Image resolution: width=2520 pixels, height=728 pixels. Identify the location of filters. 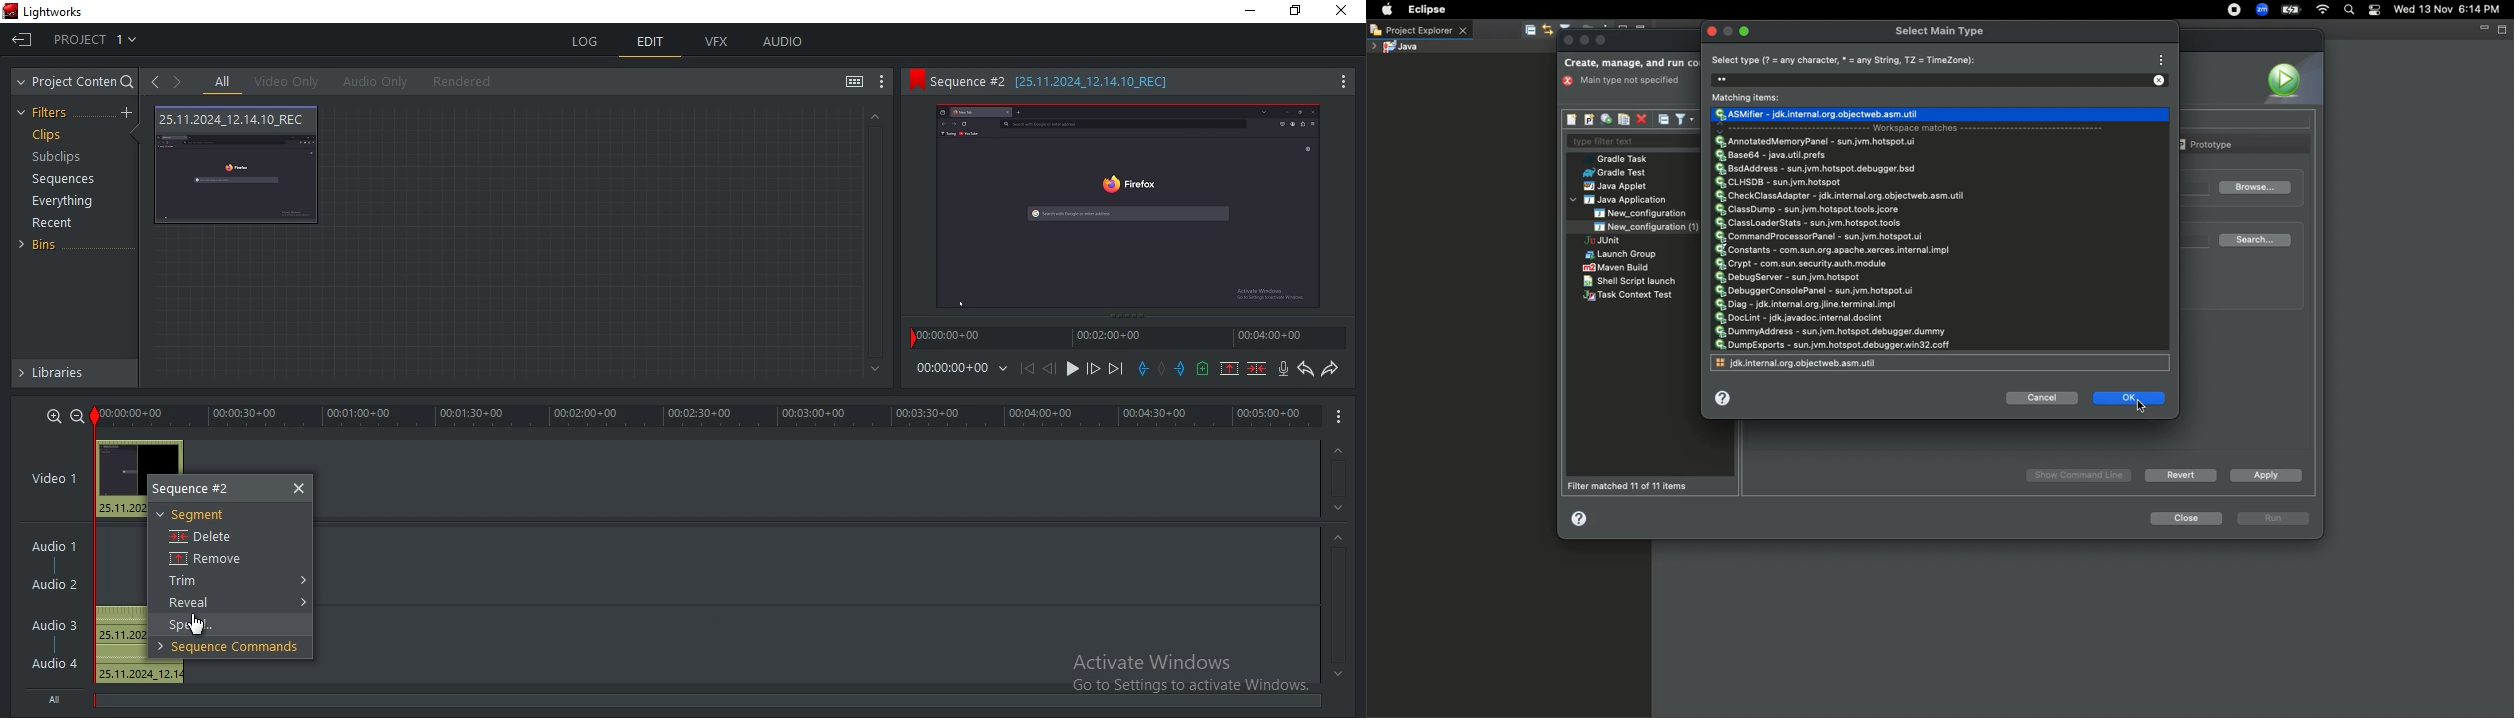
(45, 113).